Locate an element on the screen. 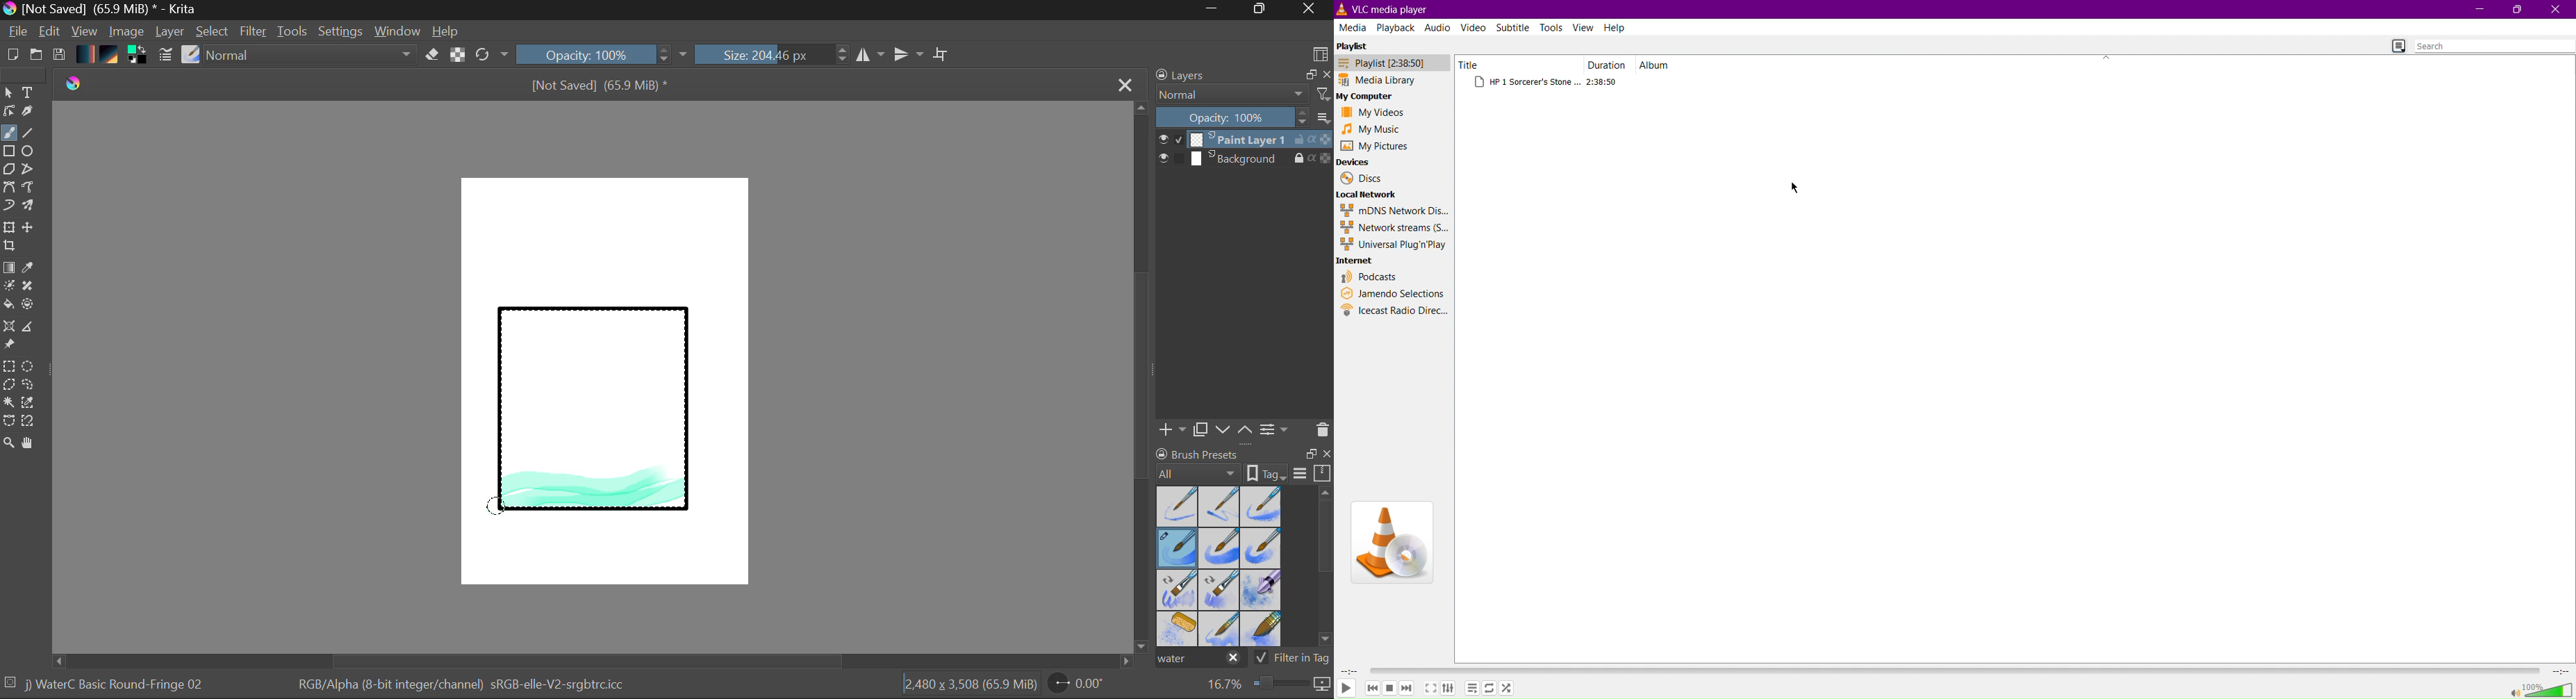  Scroll Bar is located at coordinates (1326, 569).